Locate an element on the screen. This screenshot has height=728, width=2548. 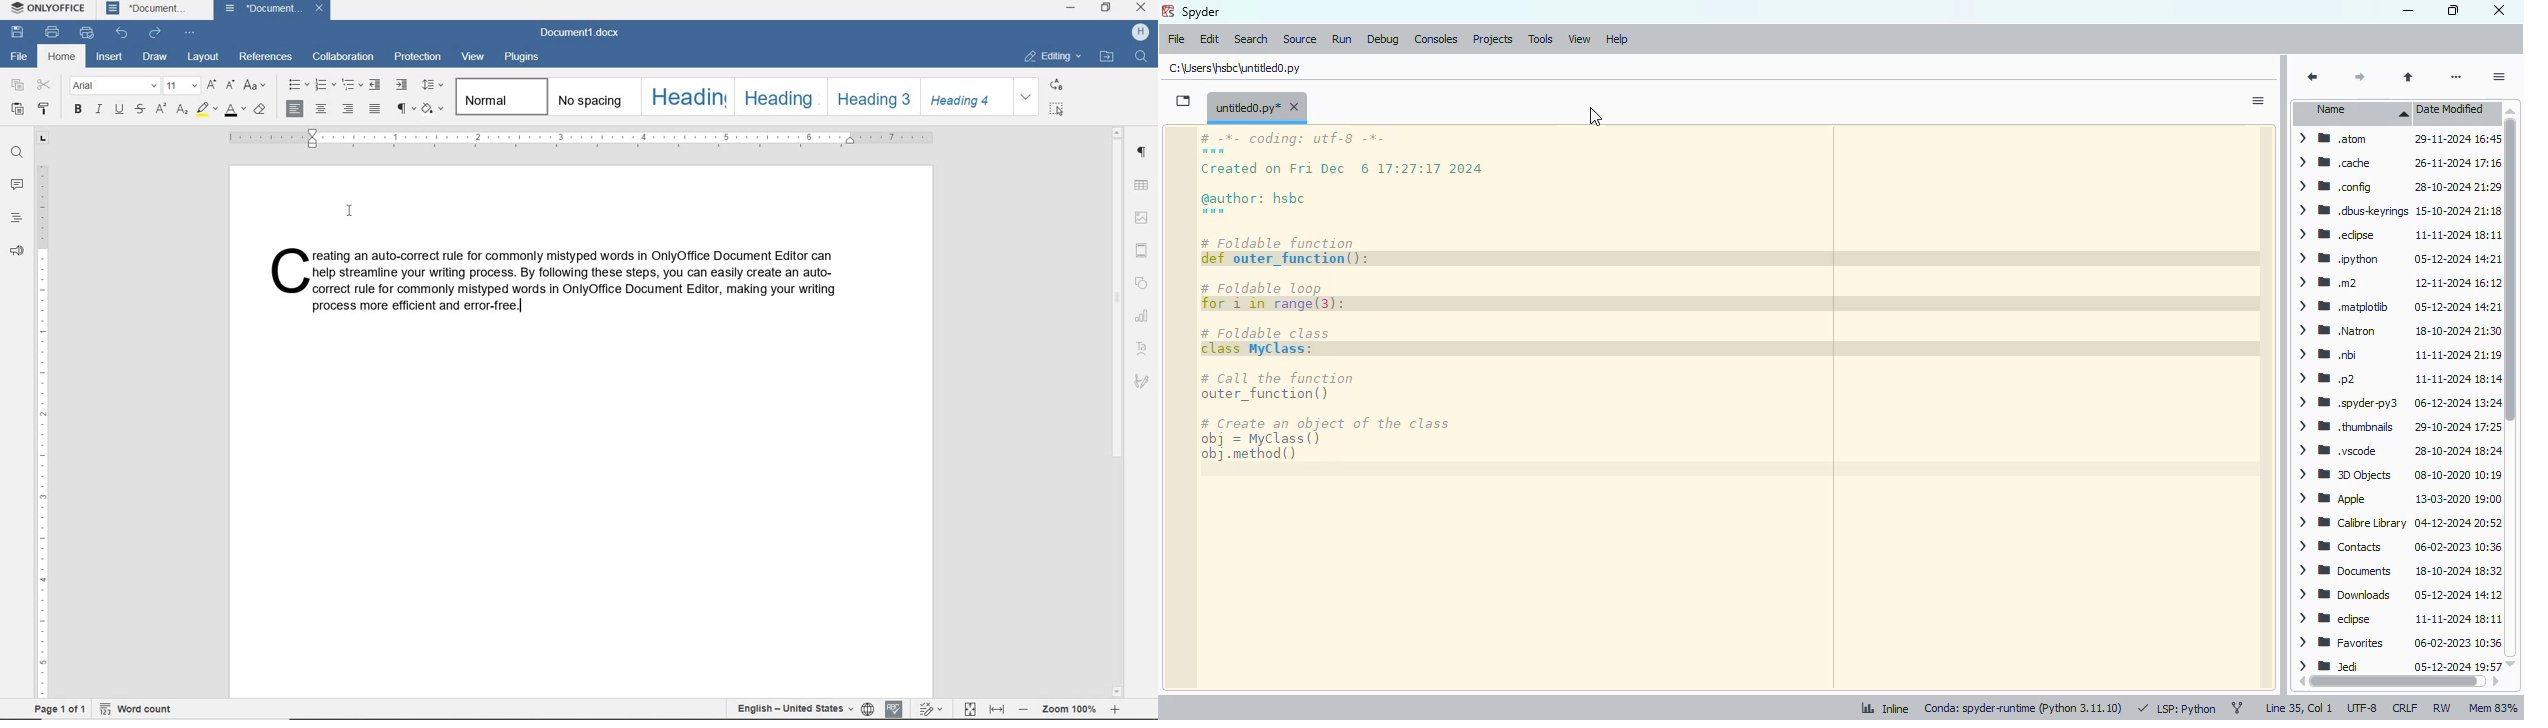
CHART is located at coordinates (1143, 314).